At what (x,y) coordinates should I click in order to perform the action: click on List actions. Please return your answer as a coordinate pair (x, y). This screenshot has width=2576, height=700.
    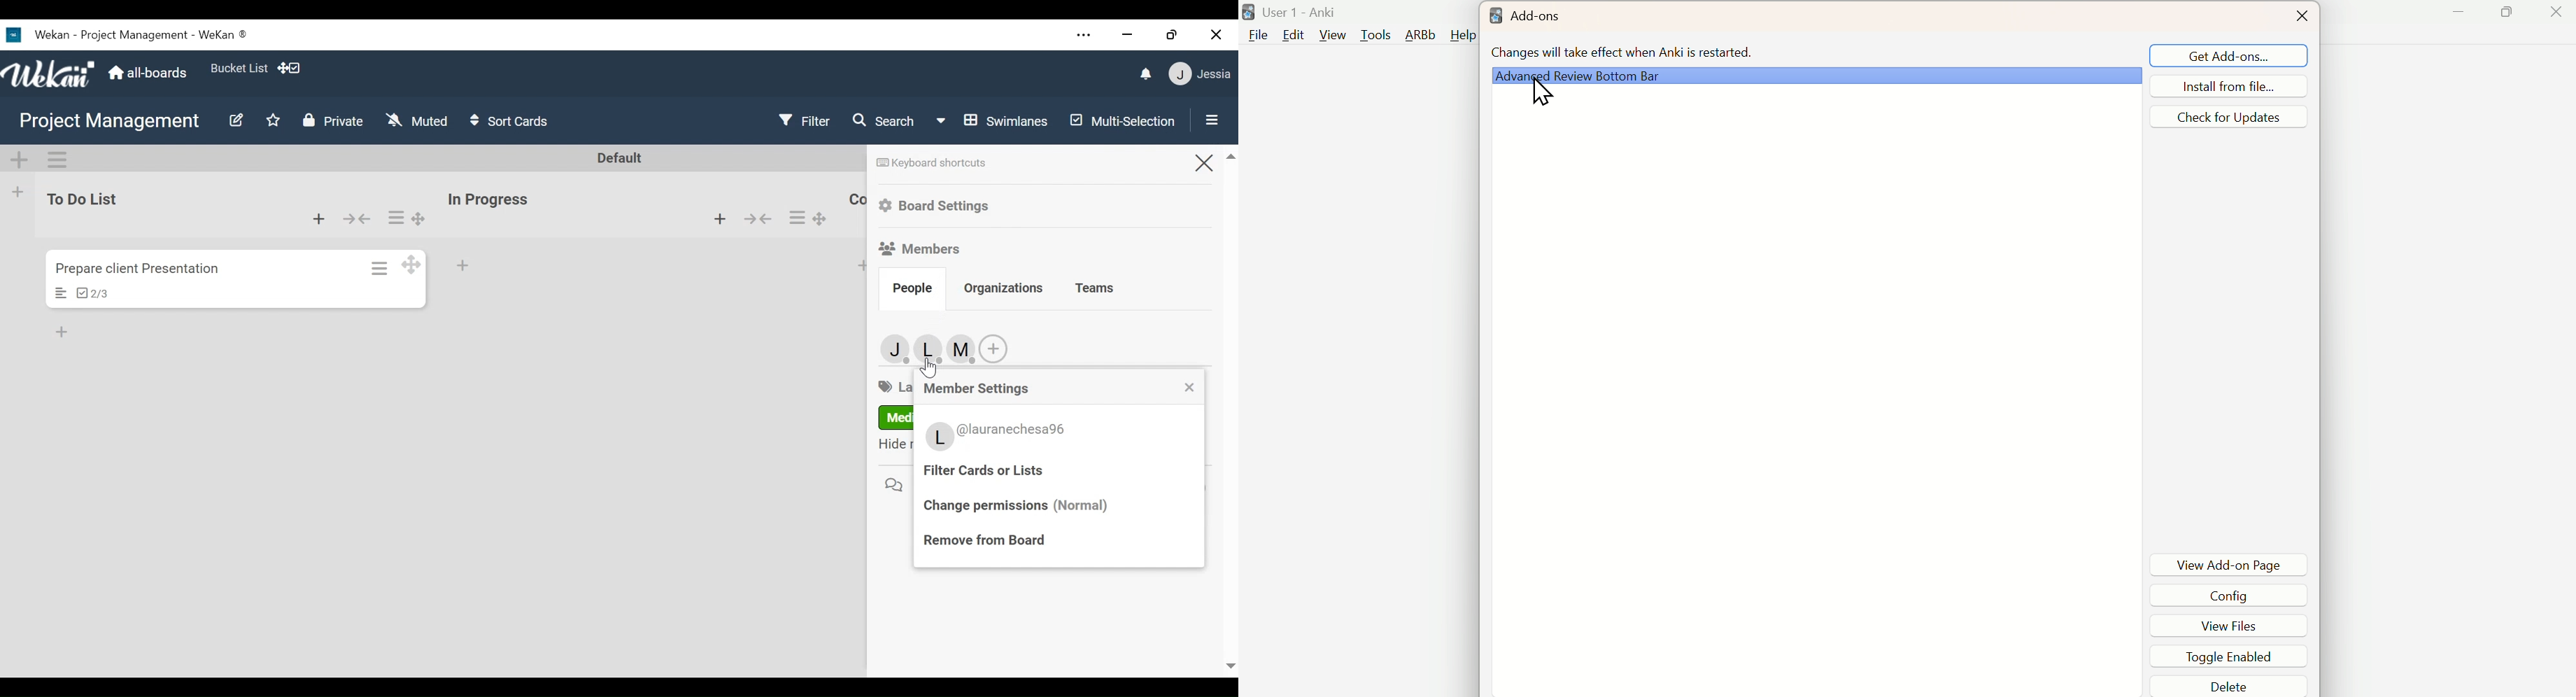
    Looking at the image, I should click on (396, 217).